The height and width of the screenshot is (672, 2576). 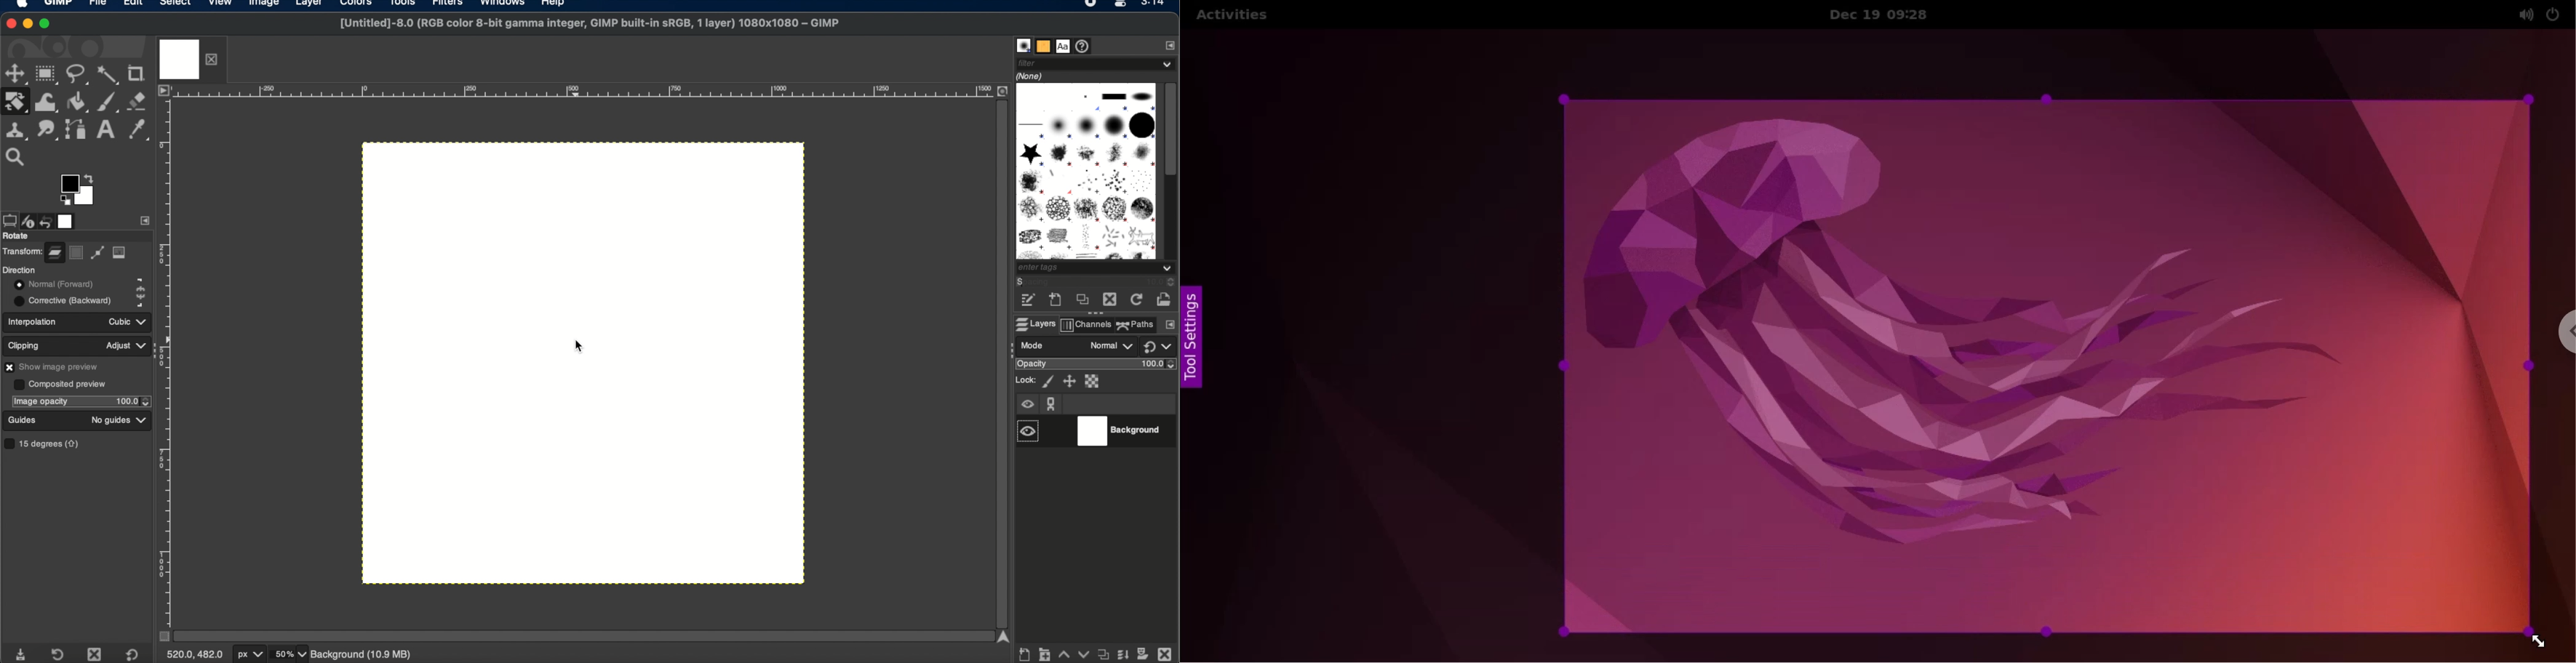 What do you see at coordinates (1033, 324) in the screenshot?
I see `layers` at bounding box center [1033, 324].